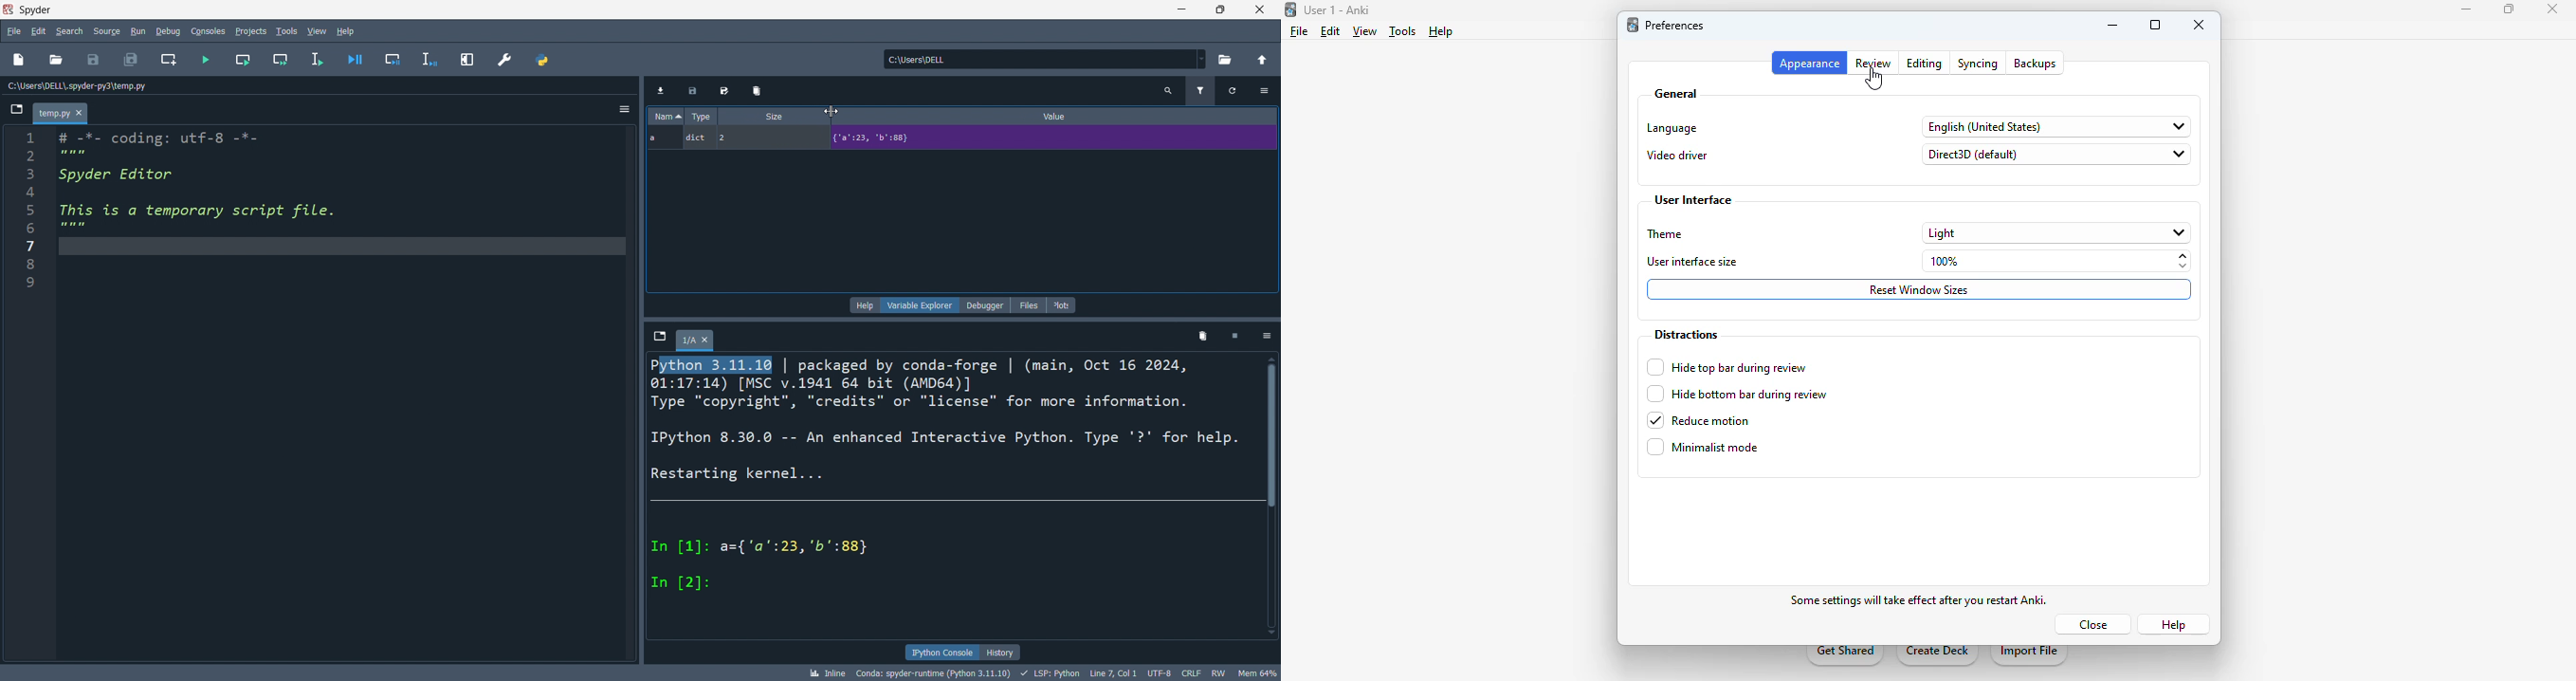 The width and height of the screenshot is (2576, 700). I want to click on file data, so click(641, 673).